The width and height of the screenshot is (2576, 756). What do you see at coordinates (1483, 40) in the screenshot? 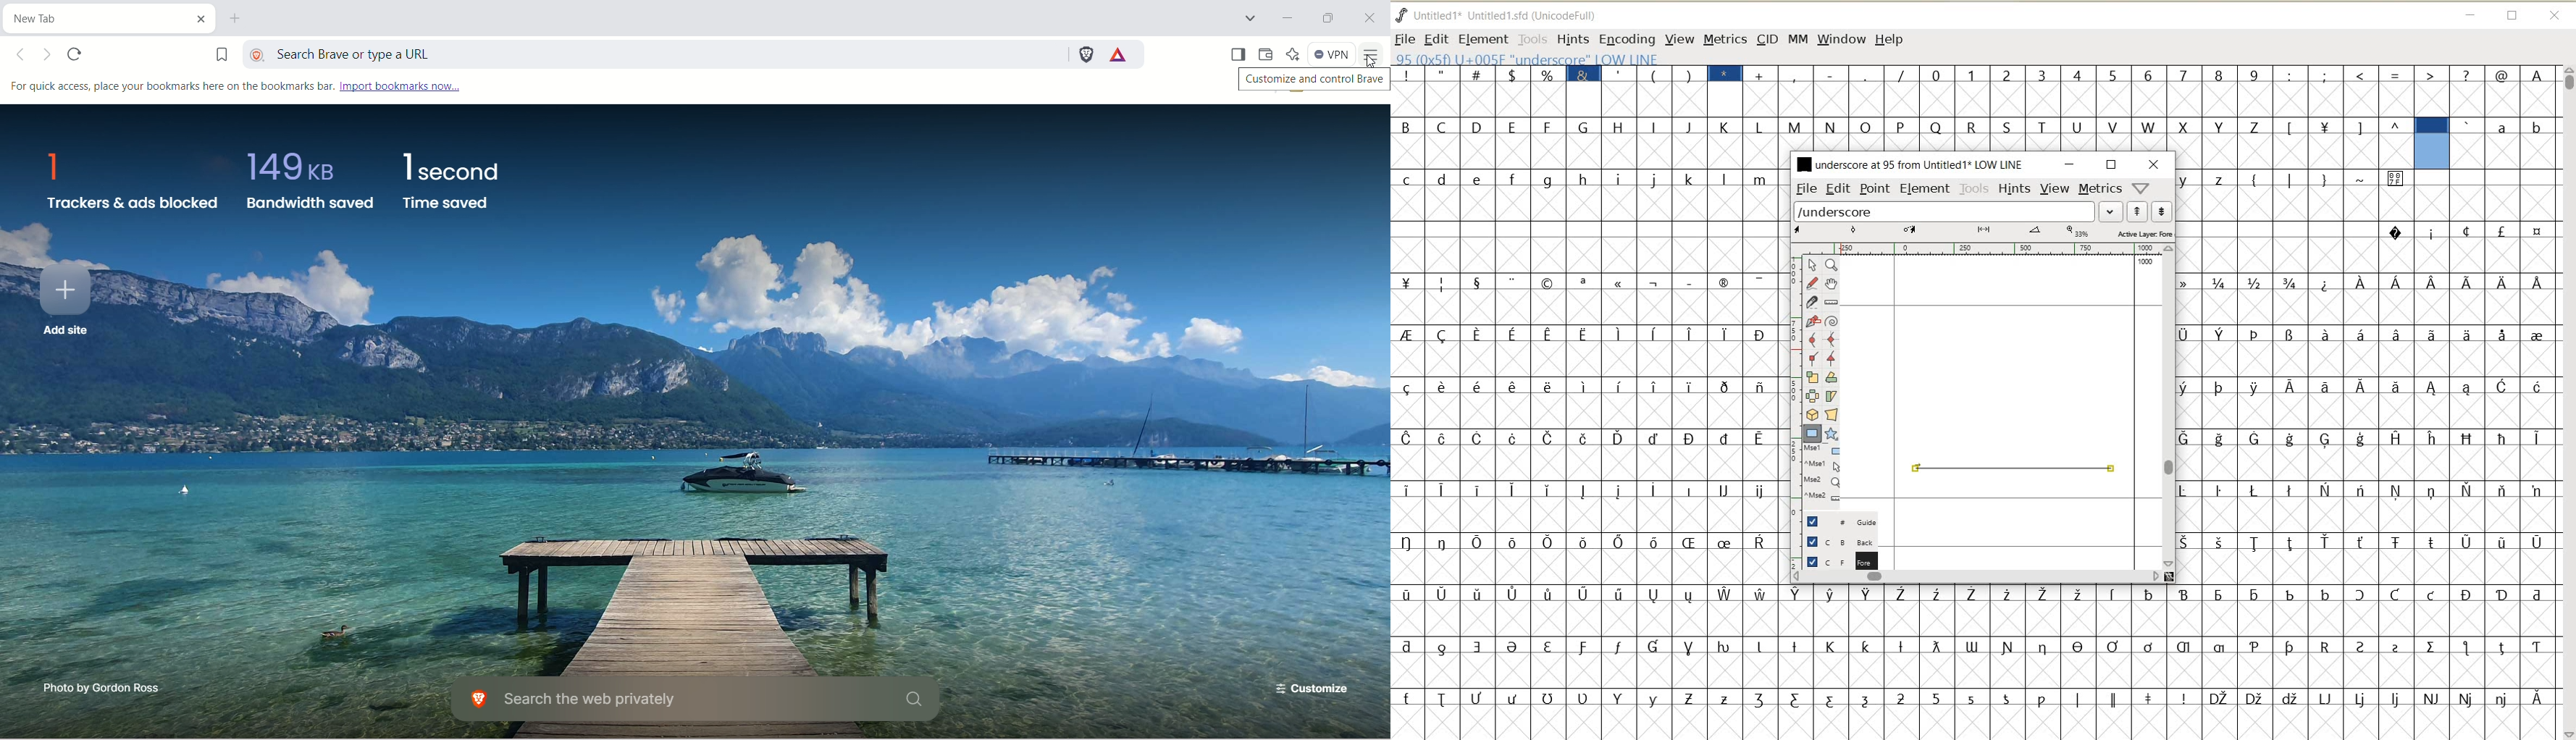
I see `ELEMENT` at bounding box center [1483, 40].